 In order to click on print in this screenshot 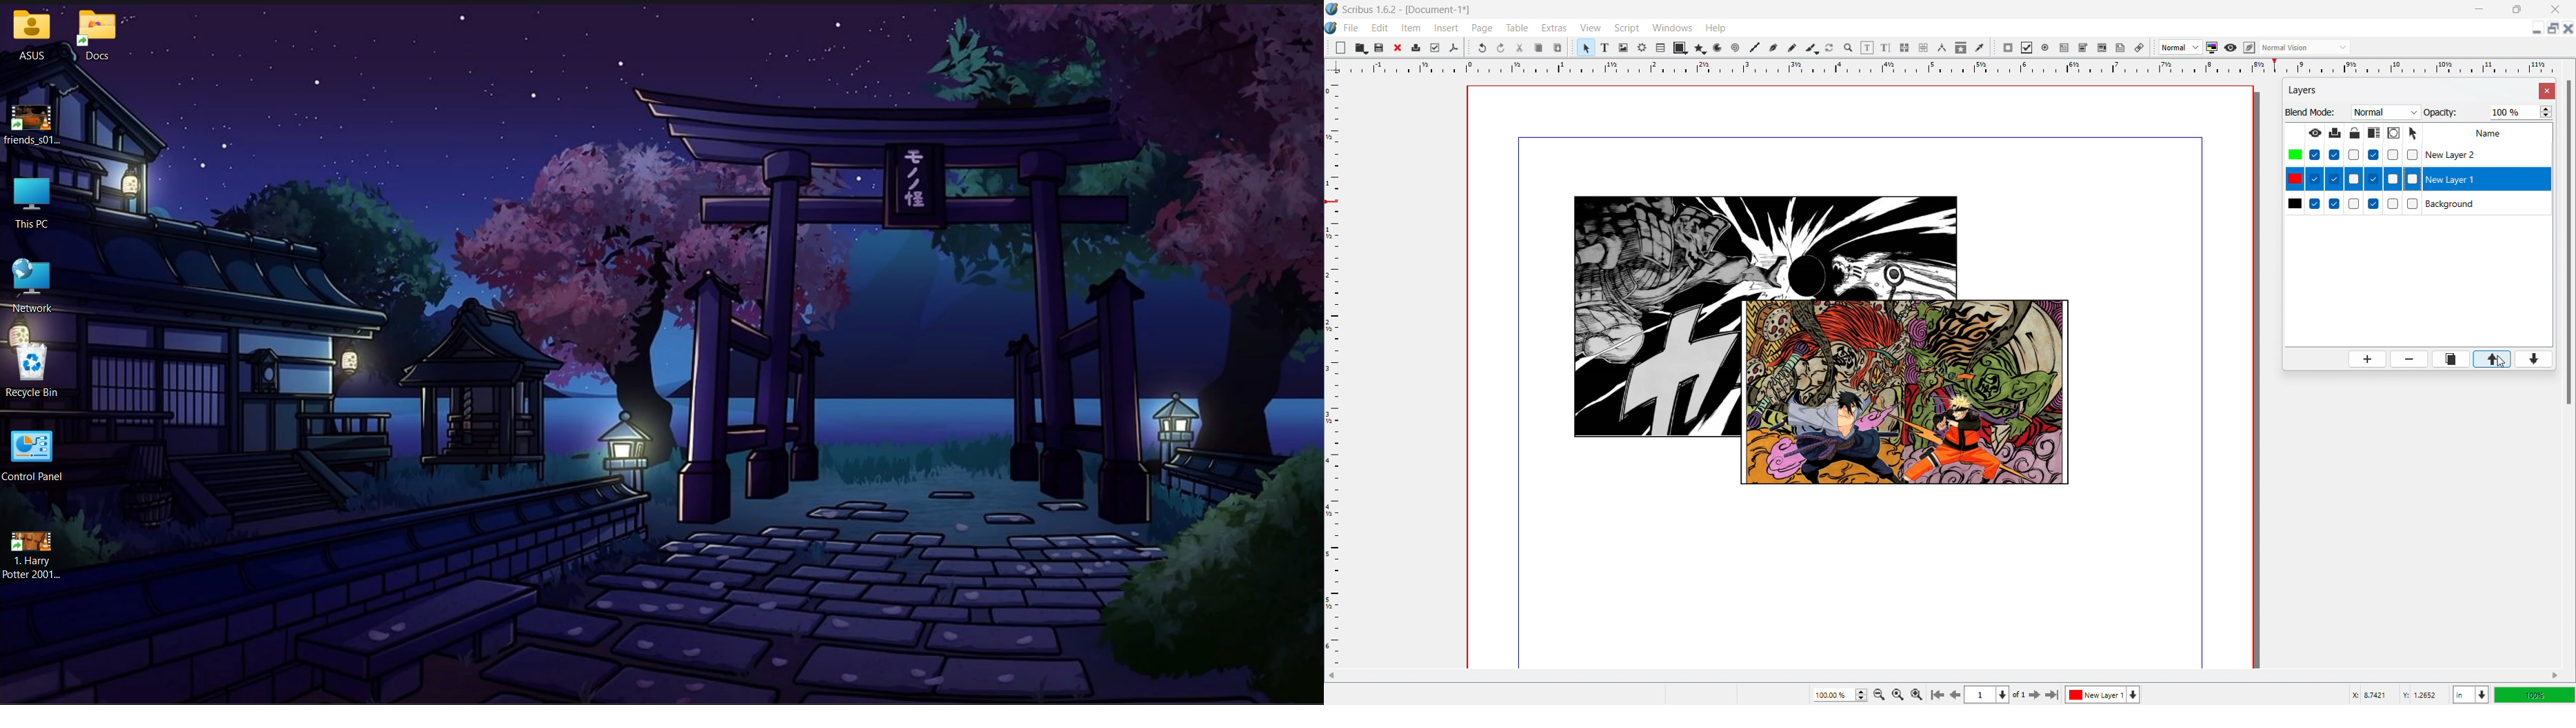, I will do `click(1416, 48)`.